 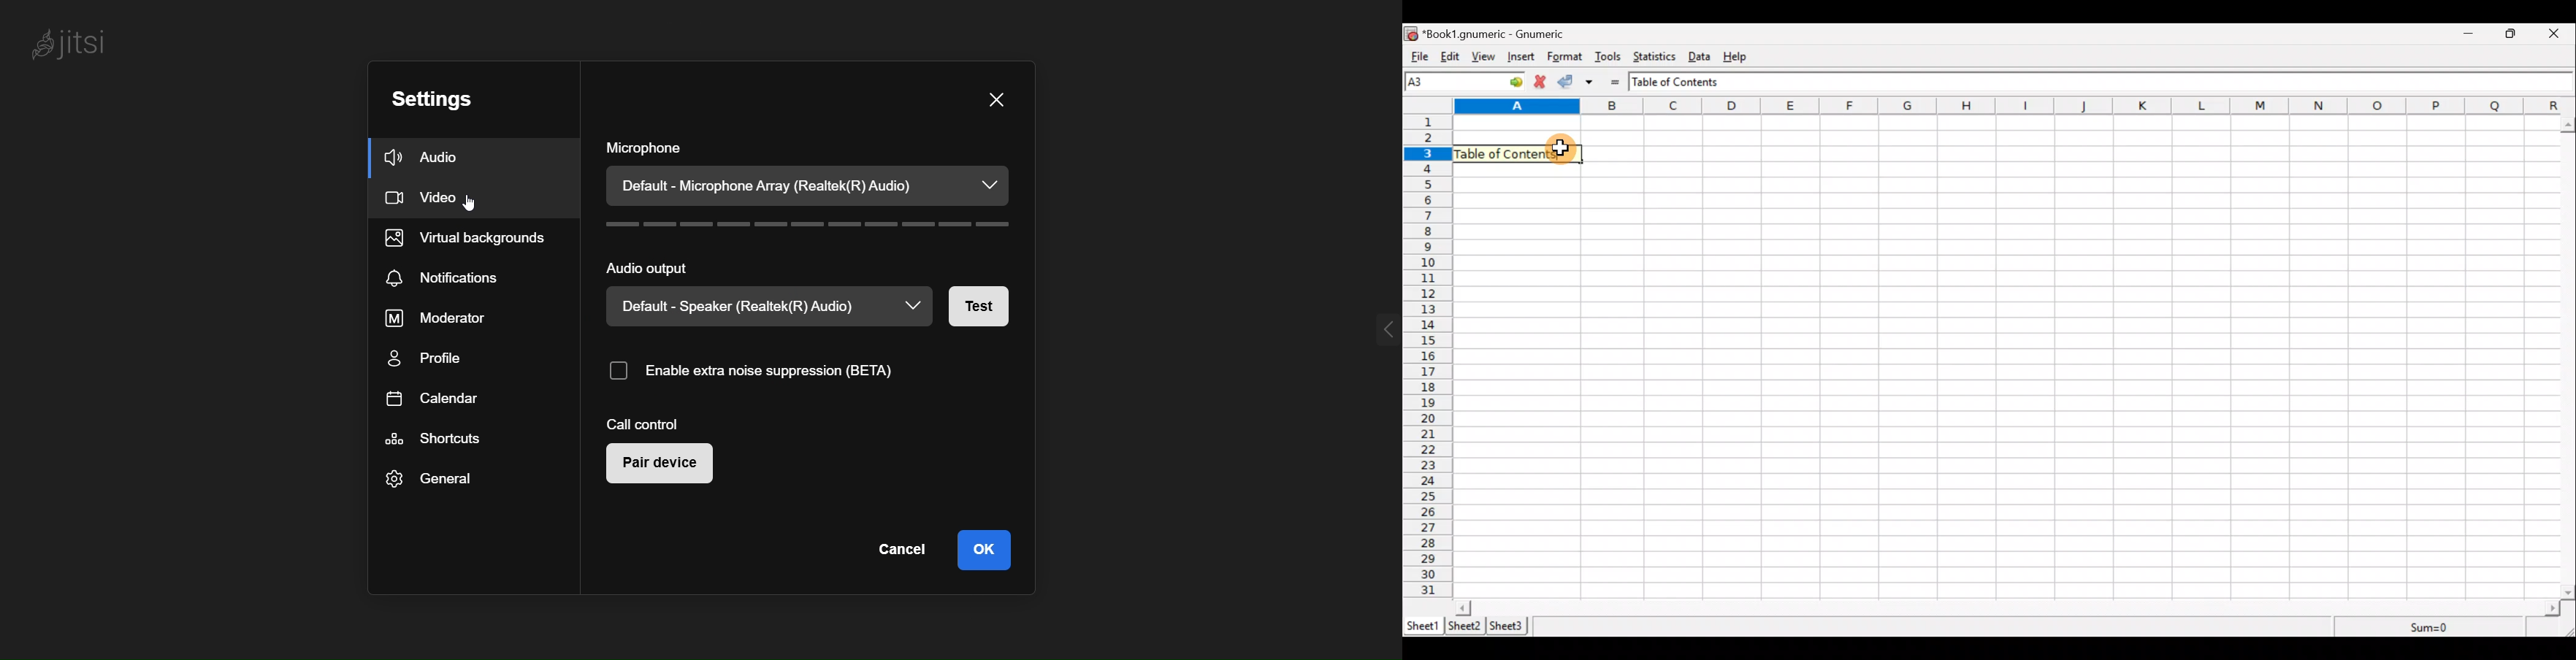 What do you see at coordinates (2569, 125) in the screenshot?
I see `scroll up` at bounding box center [2569, 125].